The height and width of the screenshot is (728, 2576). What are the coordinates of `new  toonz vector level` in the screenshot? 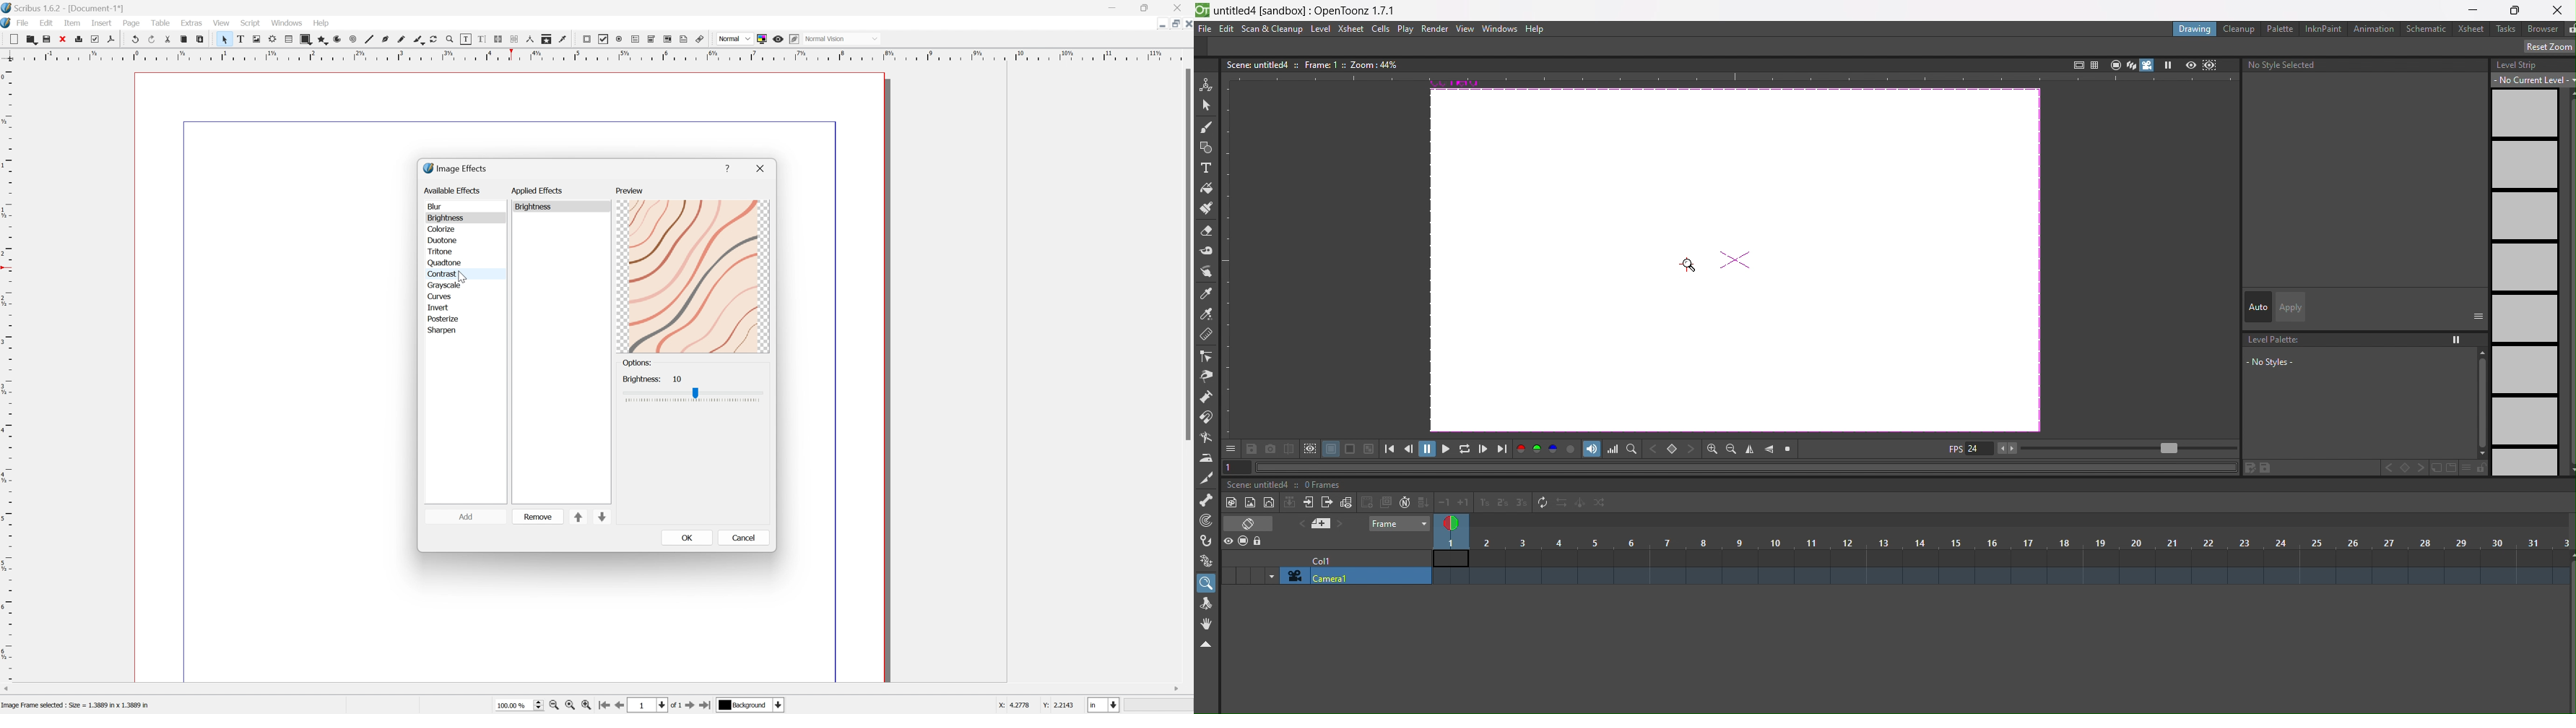 It's located at (1250, 502).